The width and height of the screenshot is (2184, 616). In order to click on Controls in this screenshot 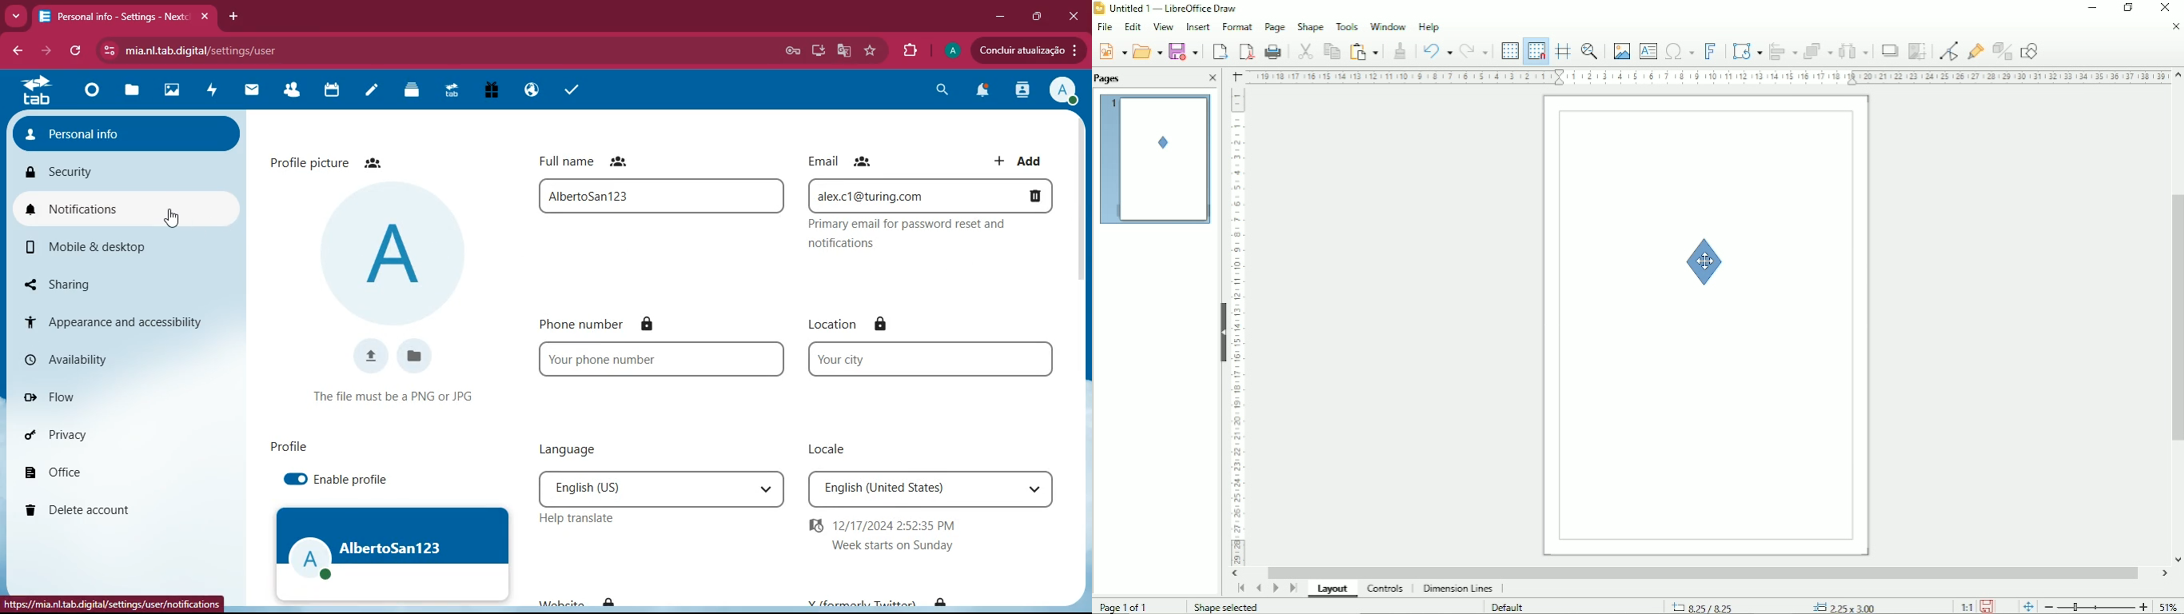, I will do `click(1386, 589)`.